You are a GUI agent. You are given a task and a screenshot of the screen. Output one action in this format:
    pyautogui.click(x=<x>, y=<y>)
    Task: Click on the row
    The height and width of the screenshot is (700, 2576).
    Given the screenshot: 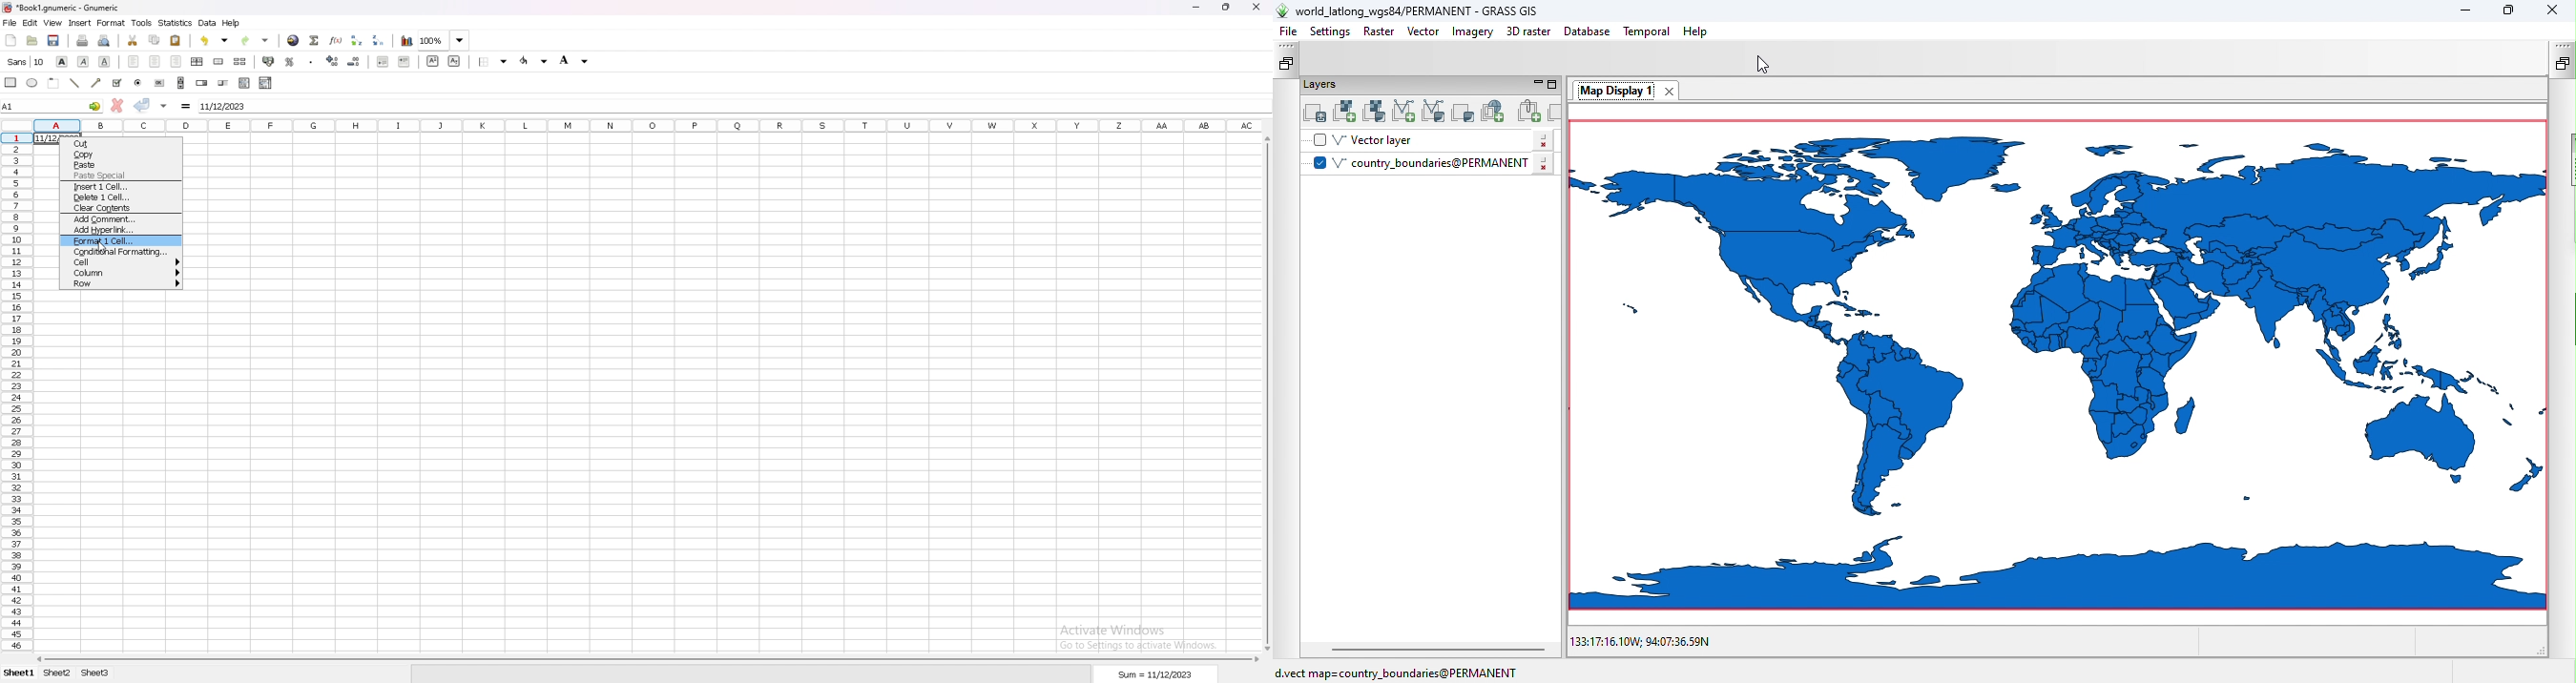 What is the action you would take?
    pyautogui.click(x=120, y=284)
    